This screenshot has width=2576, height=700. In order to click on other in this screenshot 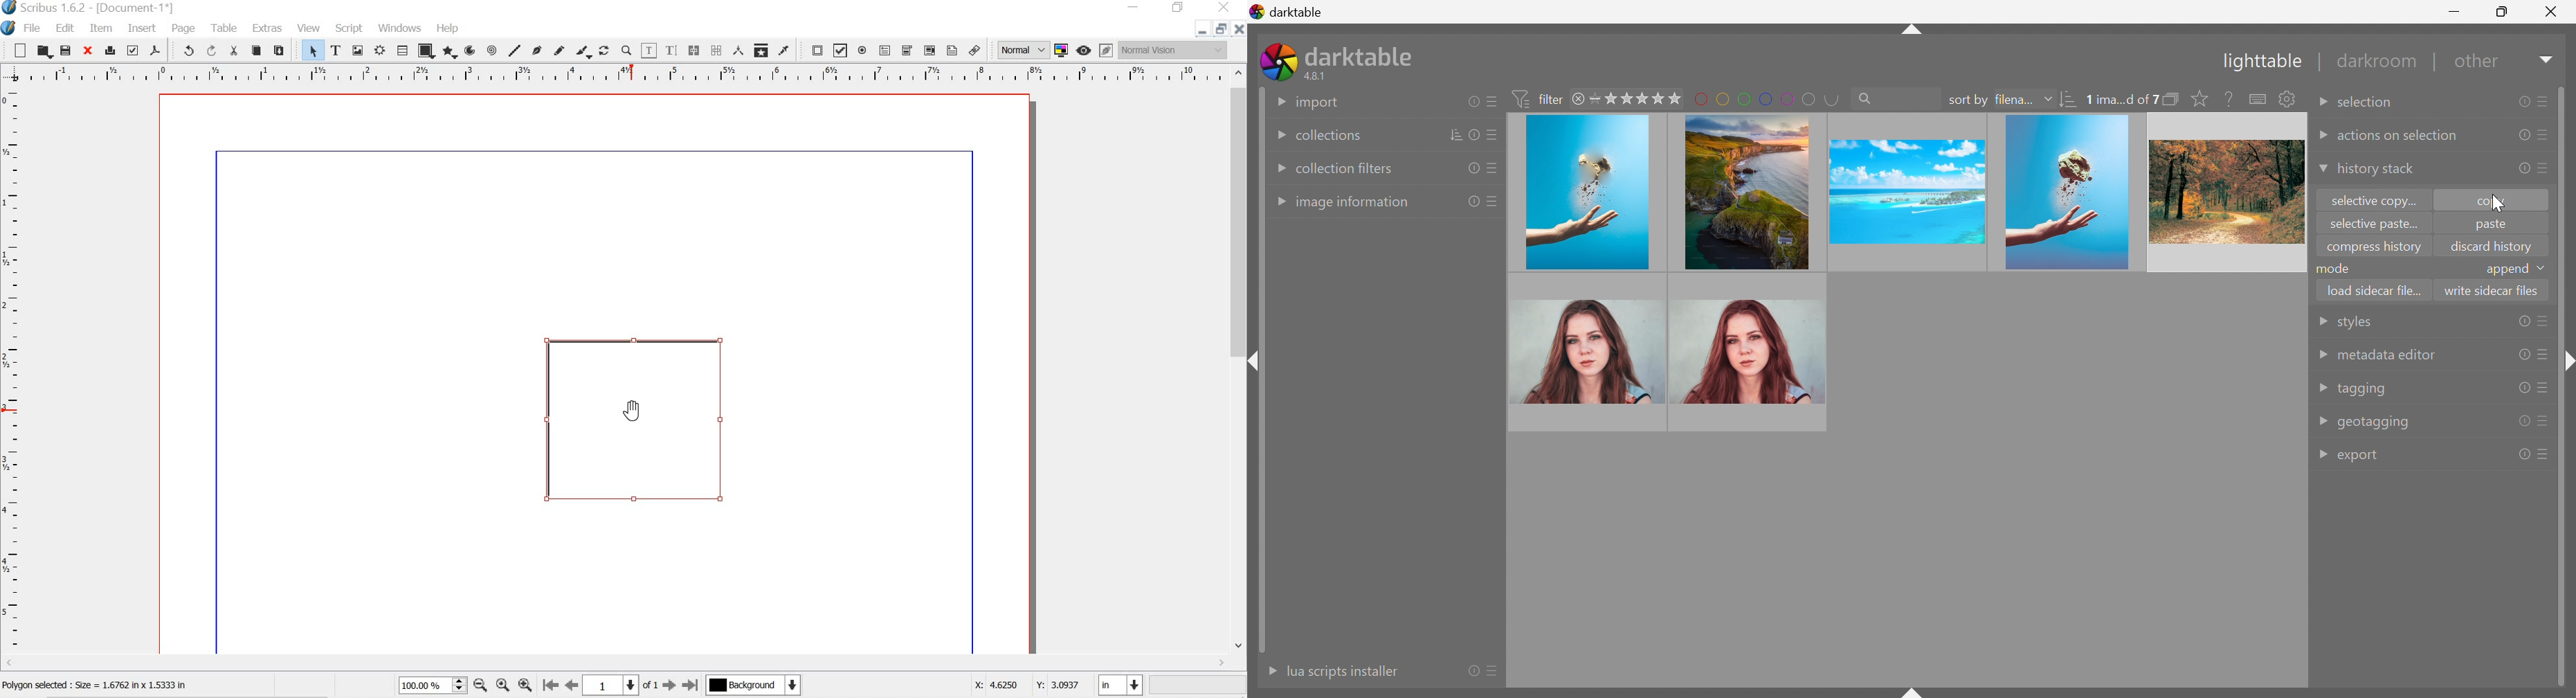, I will do `click(2479, 65)`.